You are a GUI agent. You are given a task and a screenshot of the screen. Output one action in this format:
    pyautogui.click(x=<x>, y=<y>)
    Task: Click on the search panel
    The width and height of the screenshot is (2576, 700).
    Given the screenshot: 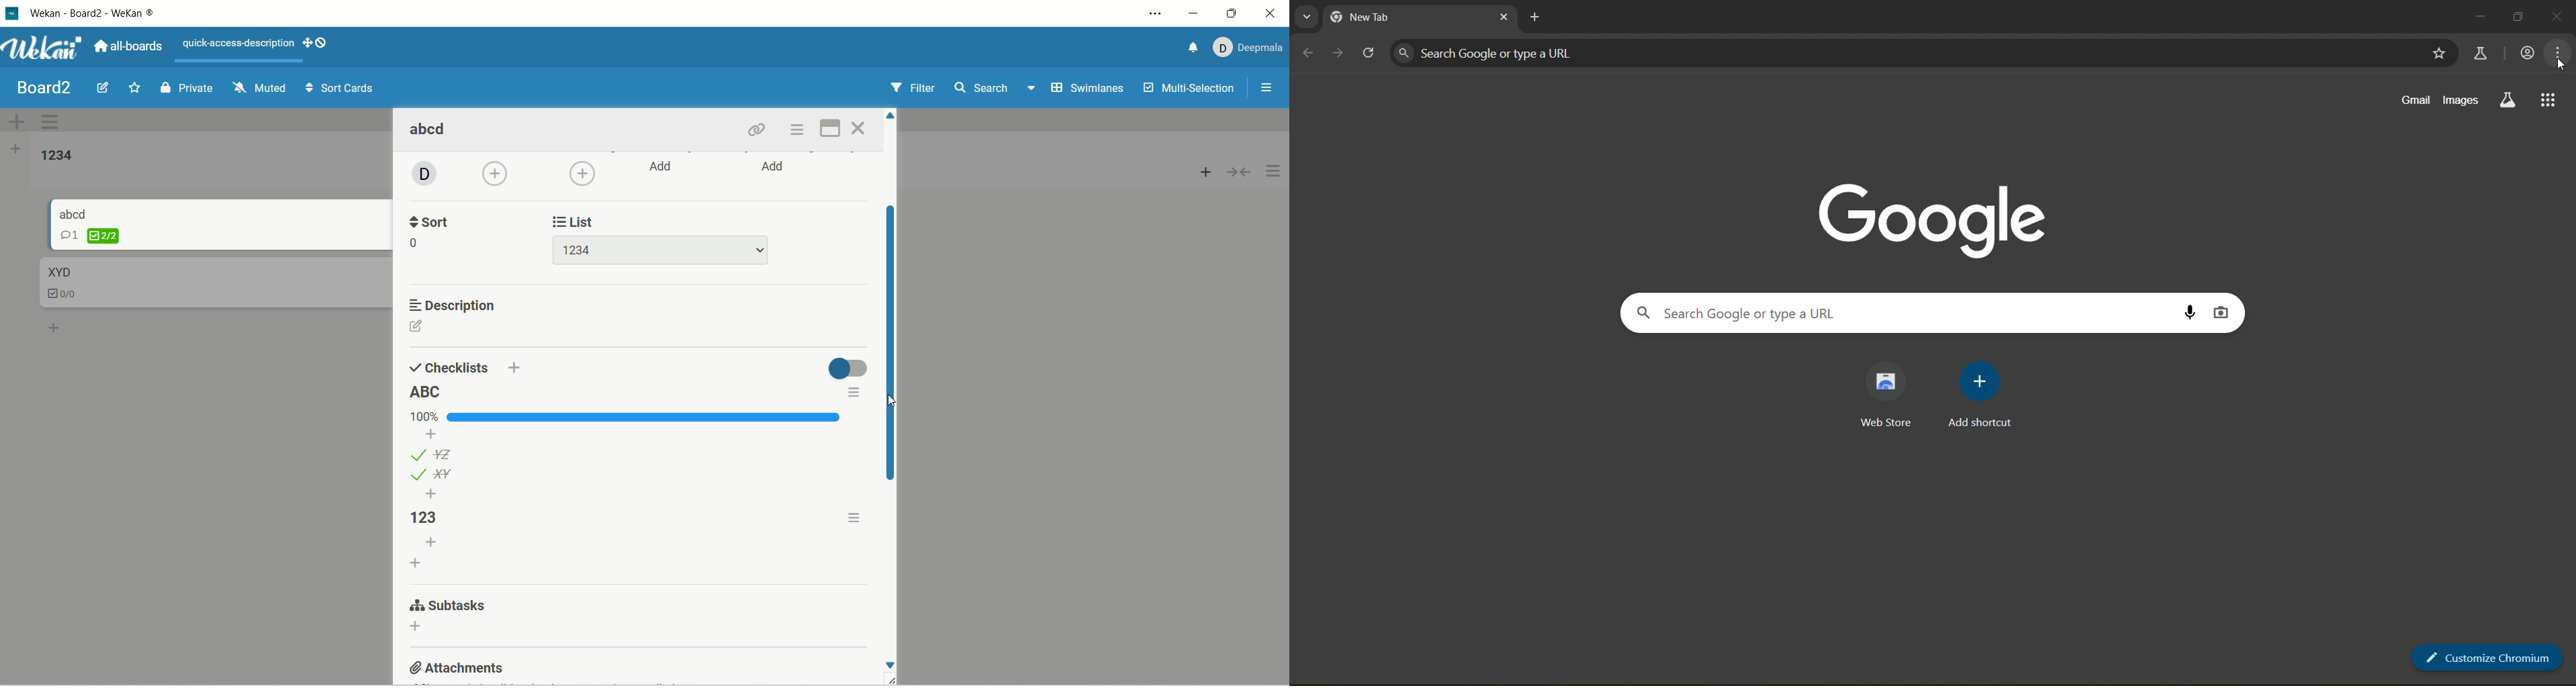 What is the action you would take?
    pyautogui.click(x=1757, y=312)
    